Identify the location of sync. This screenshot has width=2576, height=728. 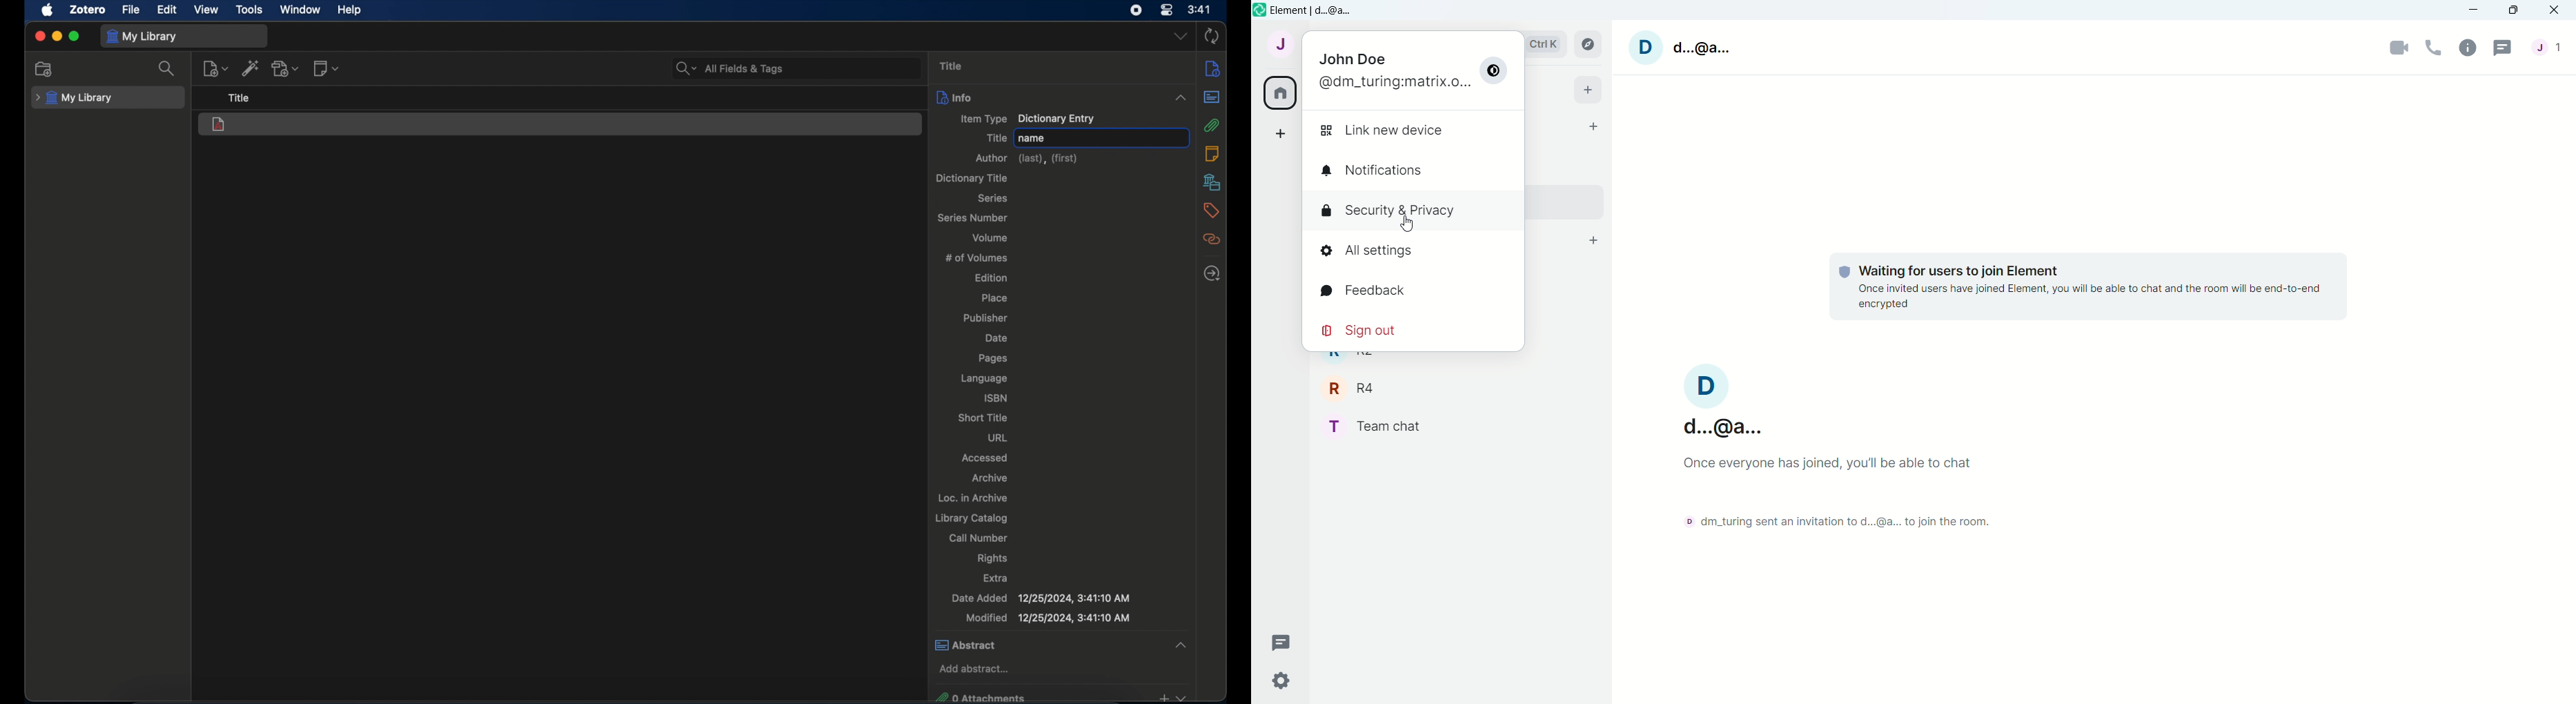
(1212, 36).